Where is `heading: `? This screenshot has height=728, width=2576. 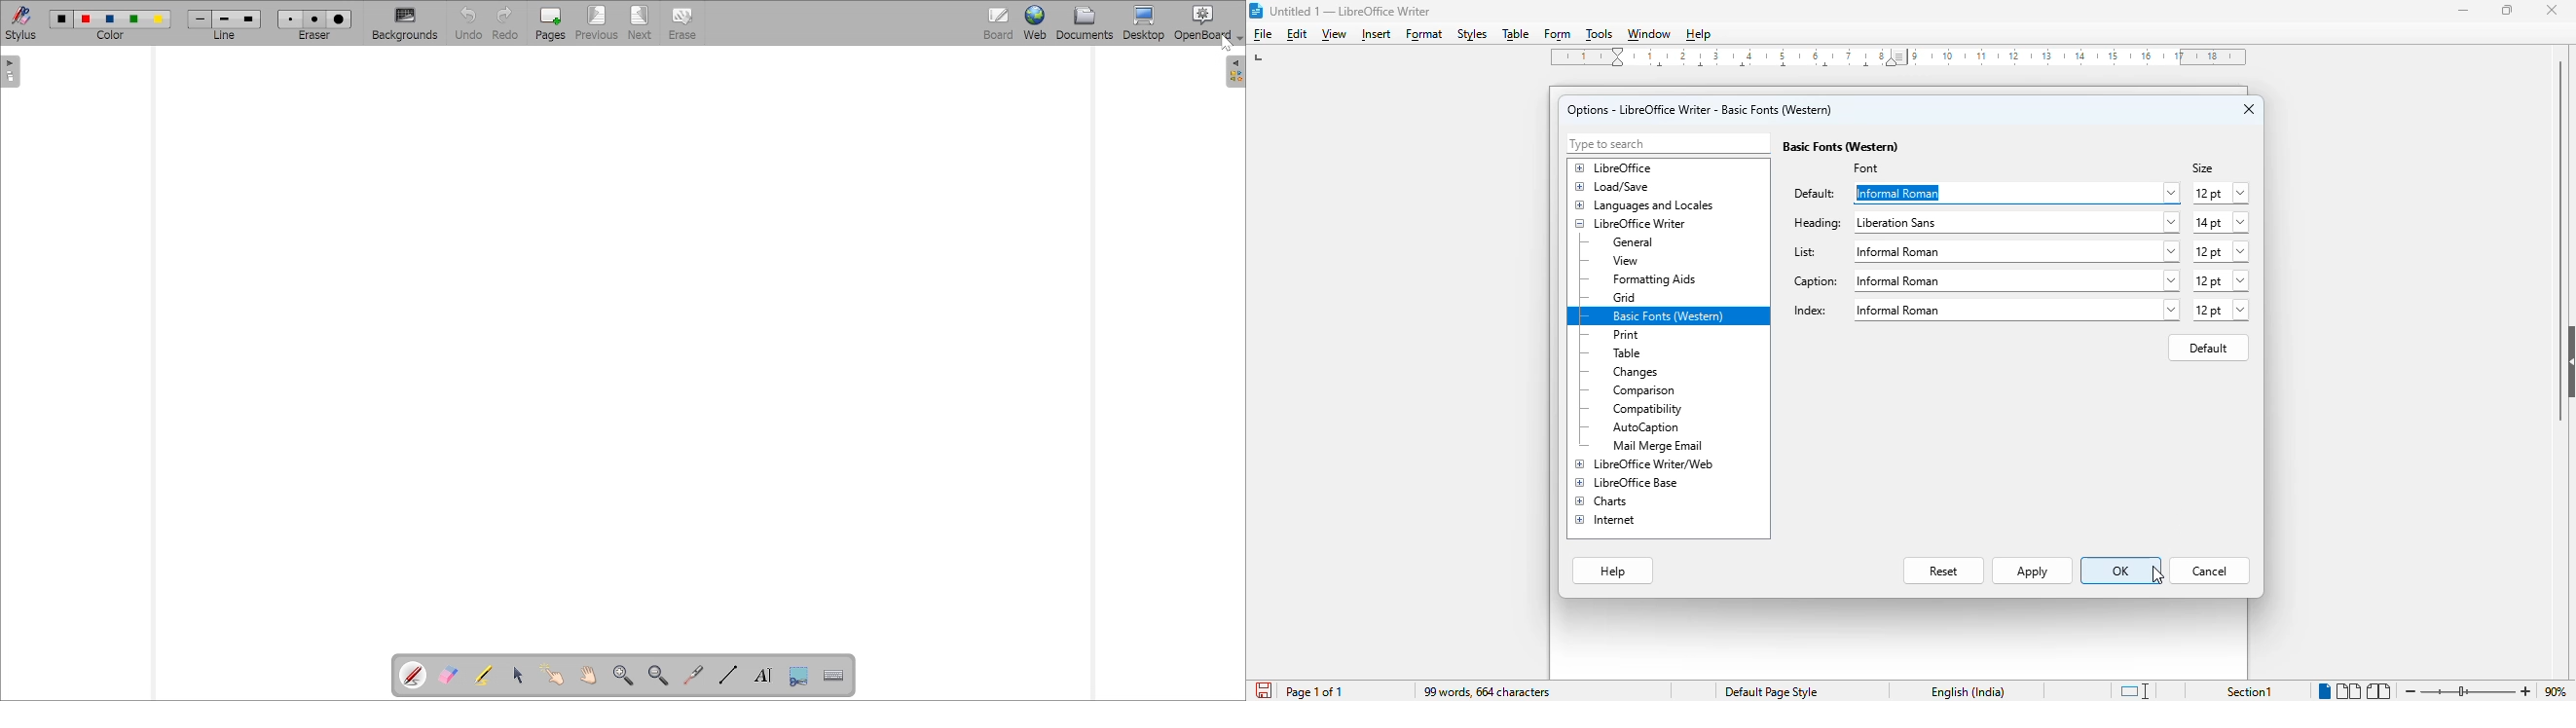
heading:  is located at coordinates (1817, 223).